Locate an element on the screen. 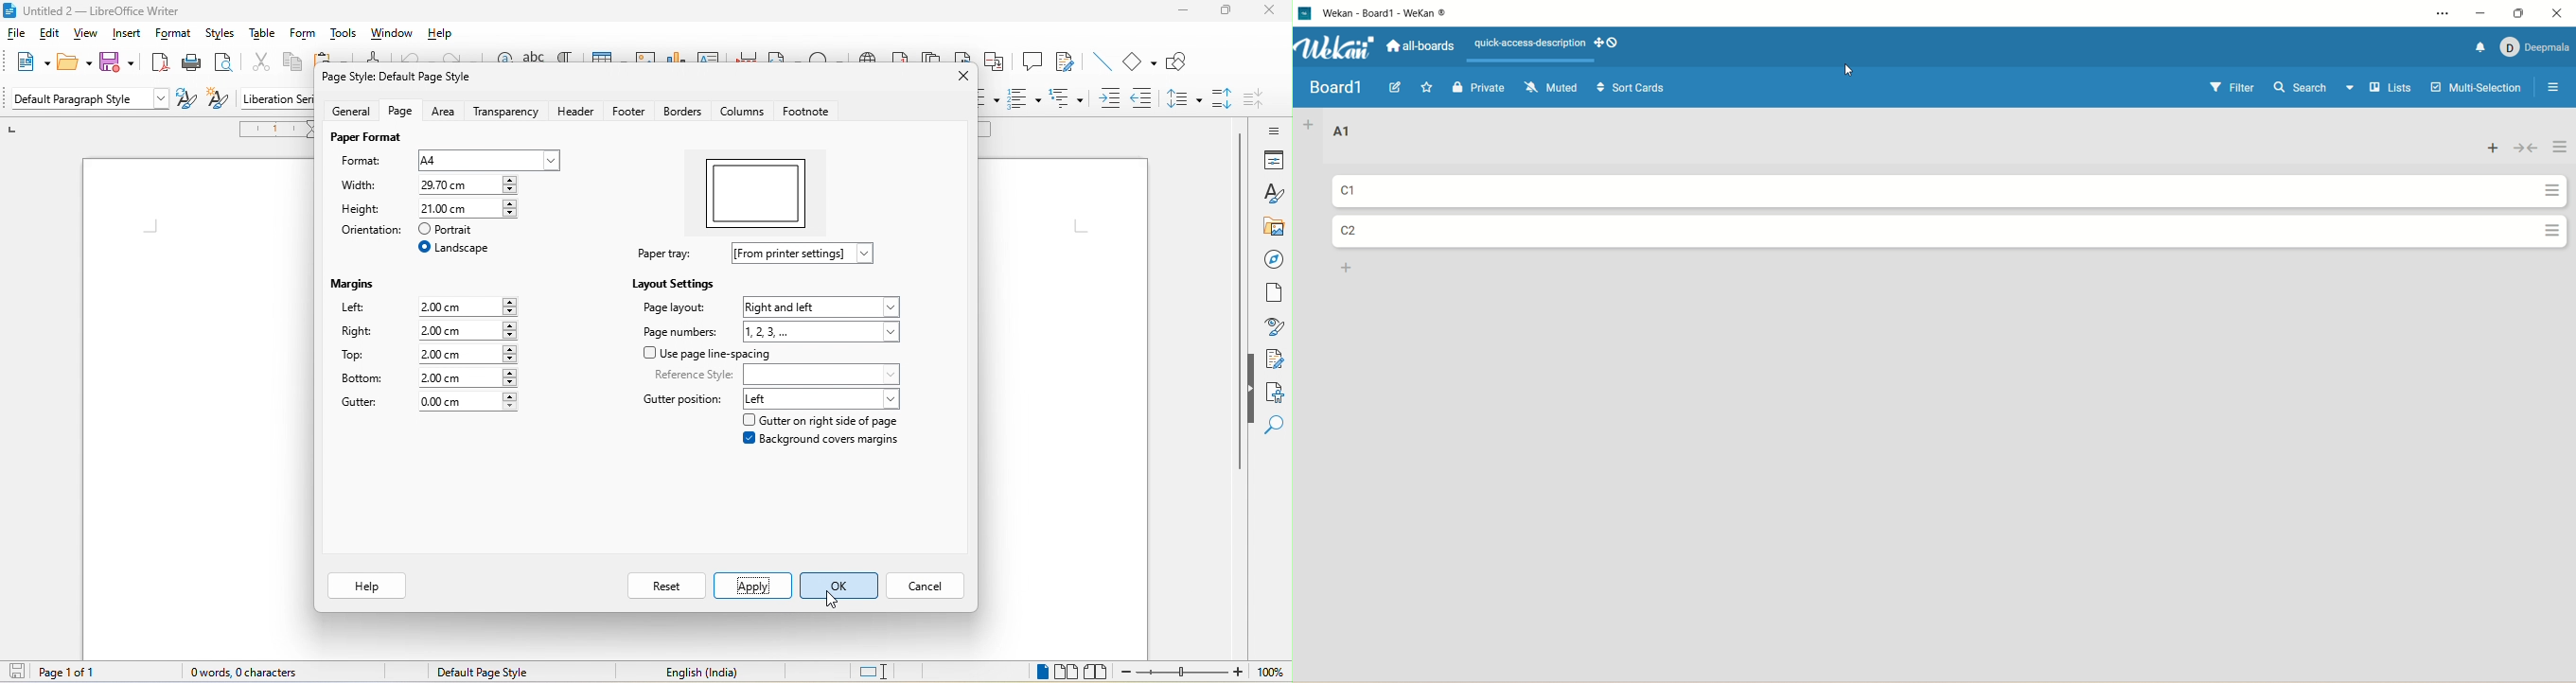 The height and width of the screenshot is (700, 2576). area is located at coordinates (446, 112).